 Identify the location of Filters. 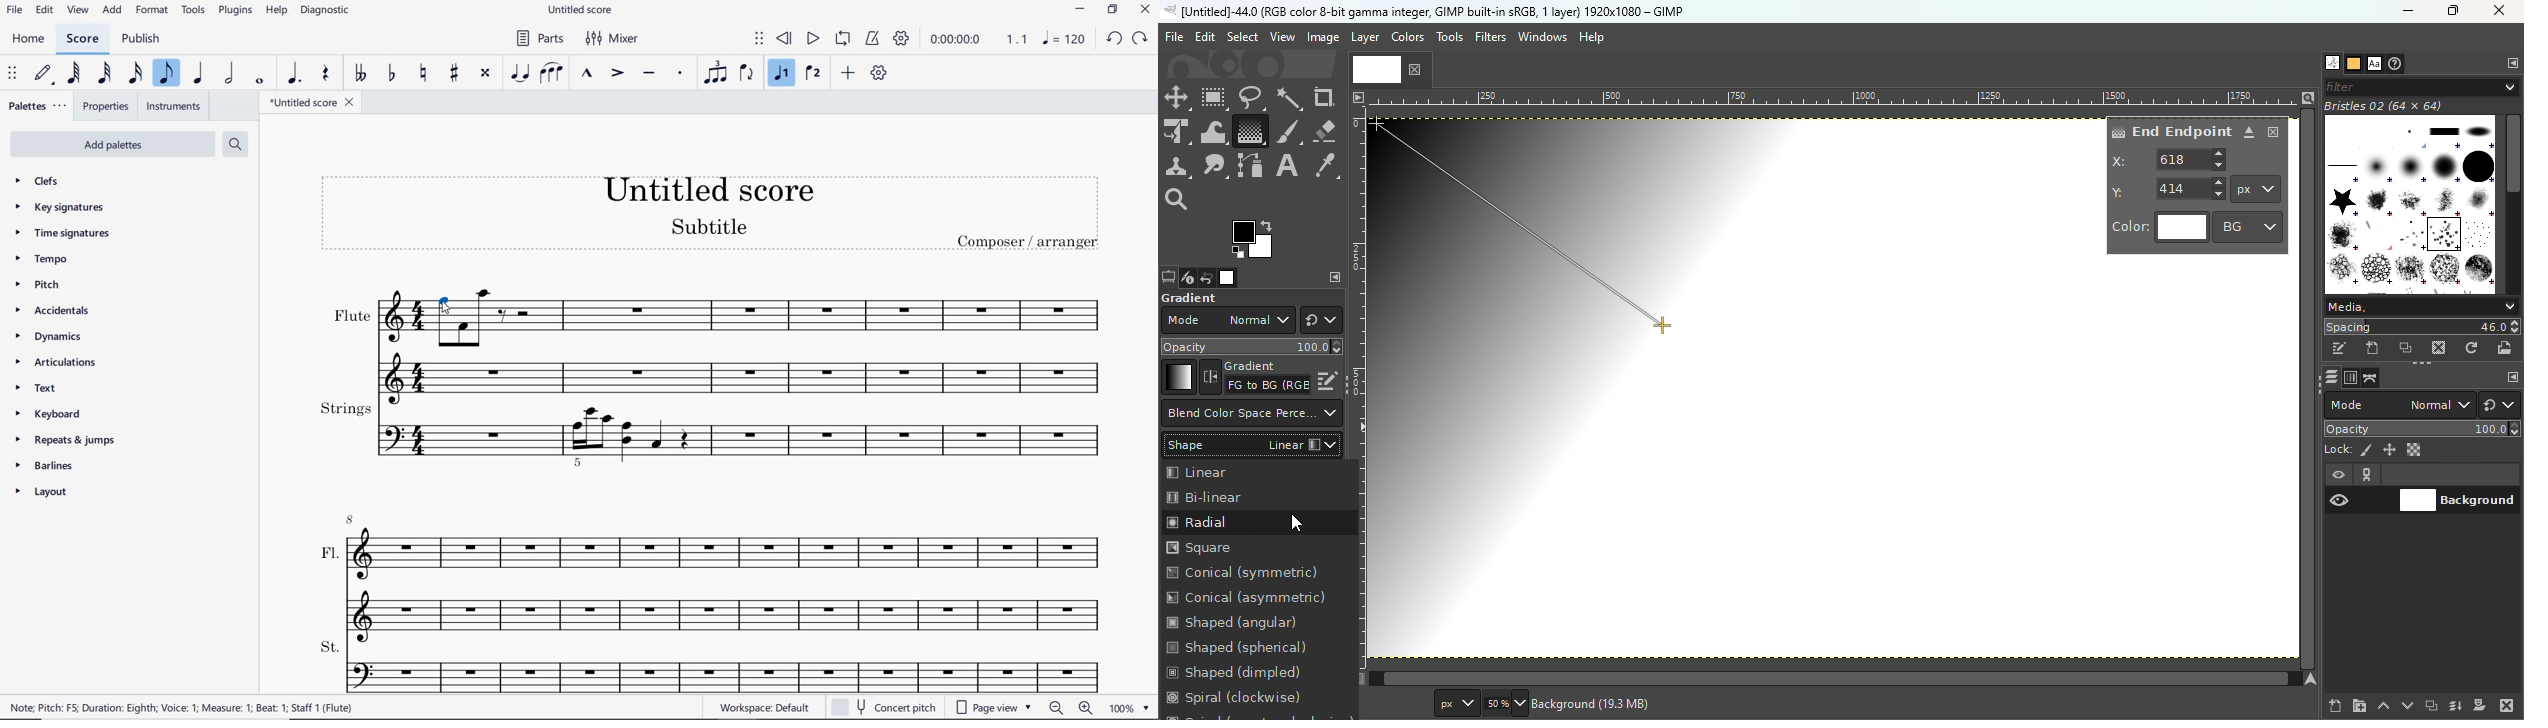
(1491, 37).